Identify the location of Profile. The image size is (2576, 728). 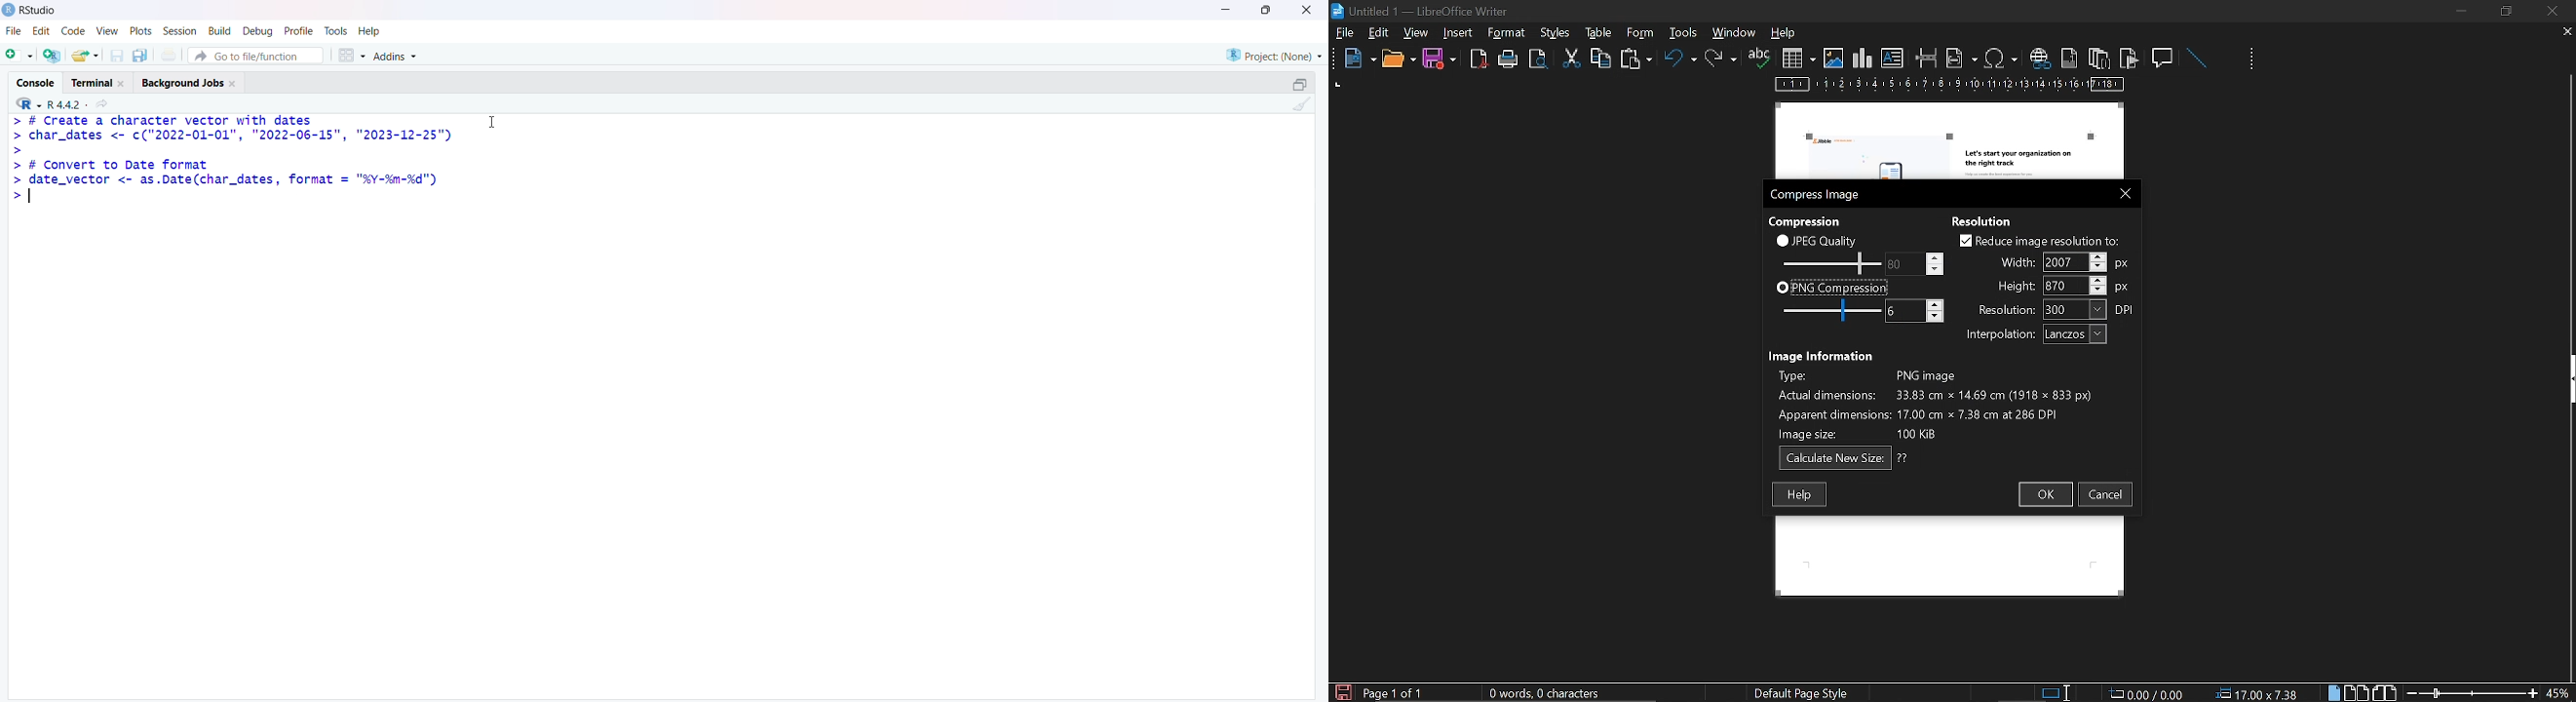
(298, 29).